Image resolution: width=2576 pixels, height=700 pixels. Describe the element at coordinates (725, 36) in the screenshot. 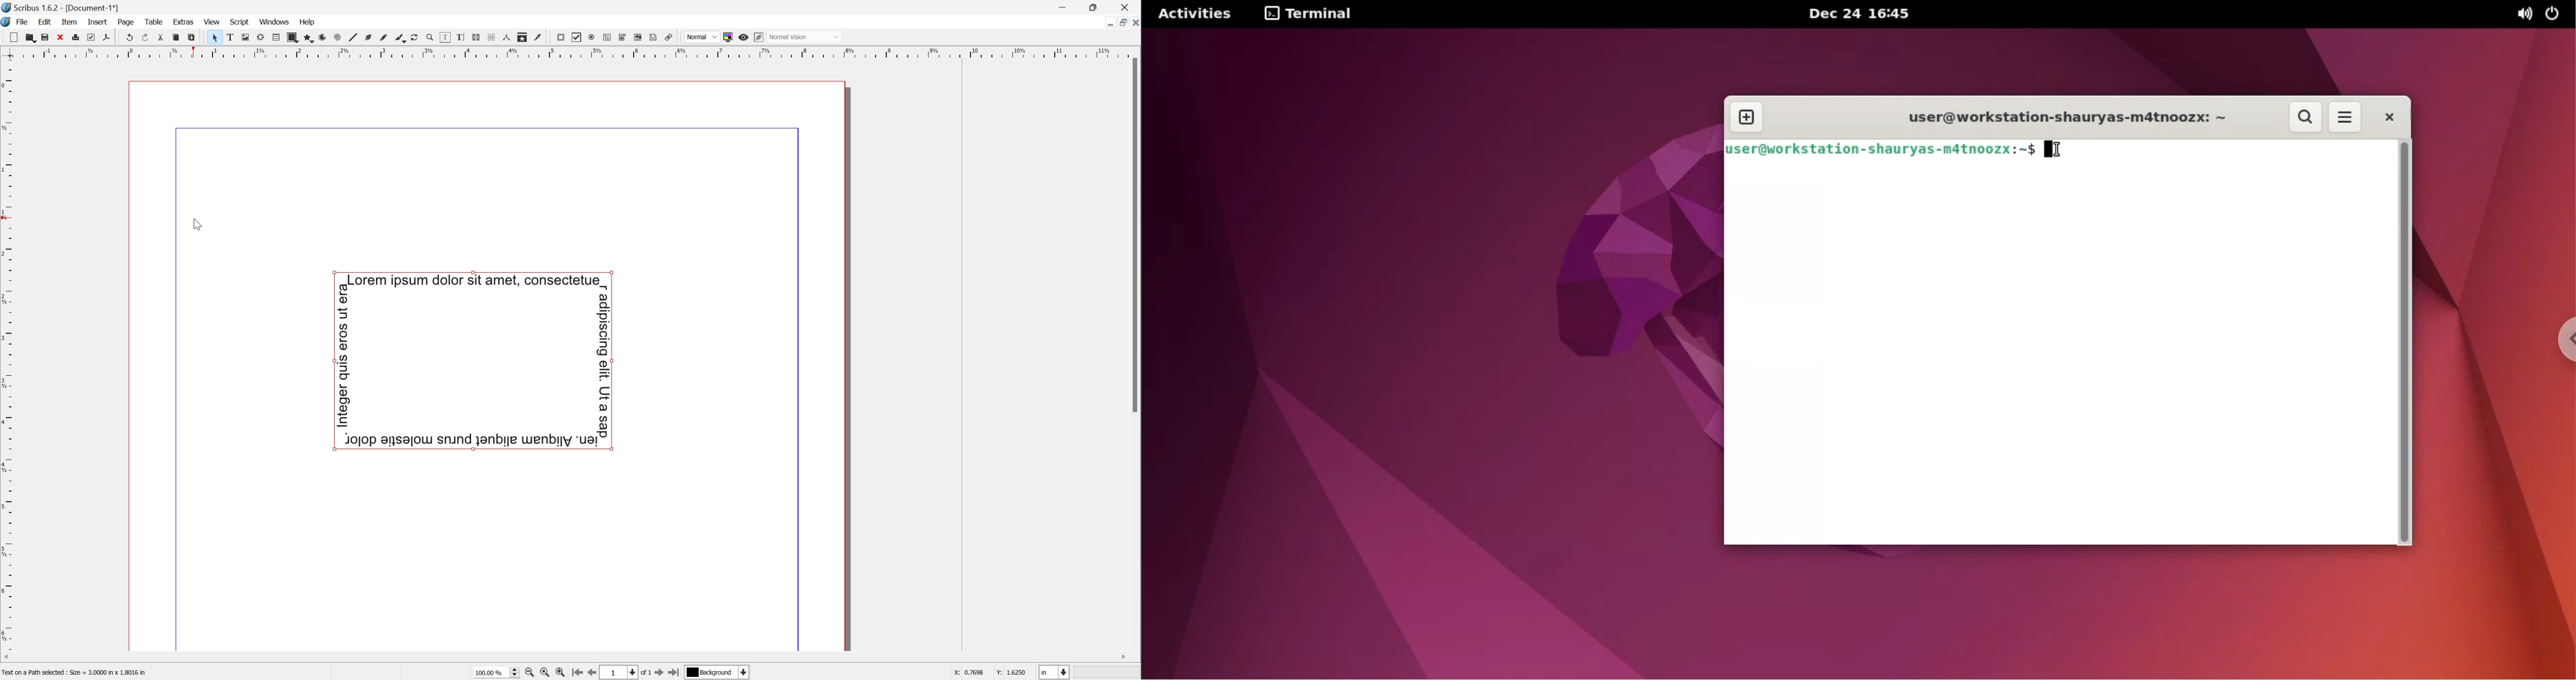

I see `Toggle color management system` at that location.